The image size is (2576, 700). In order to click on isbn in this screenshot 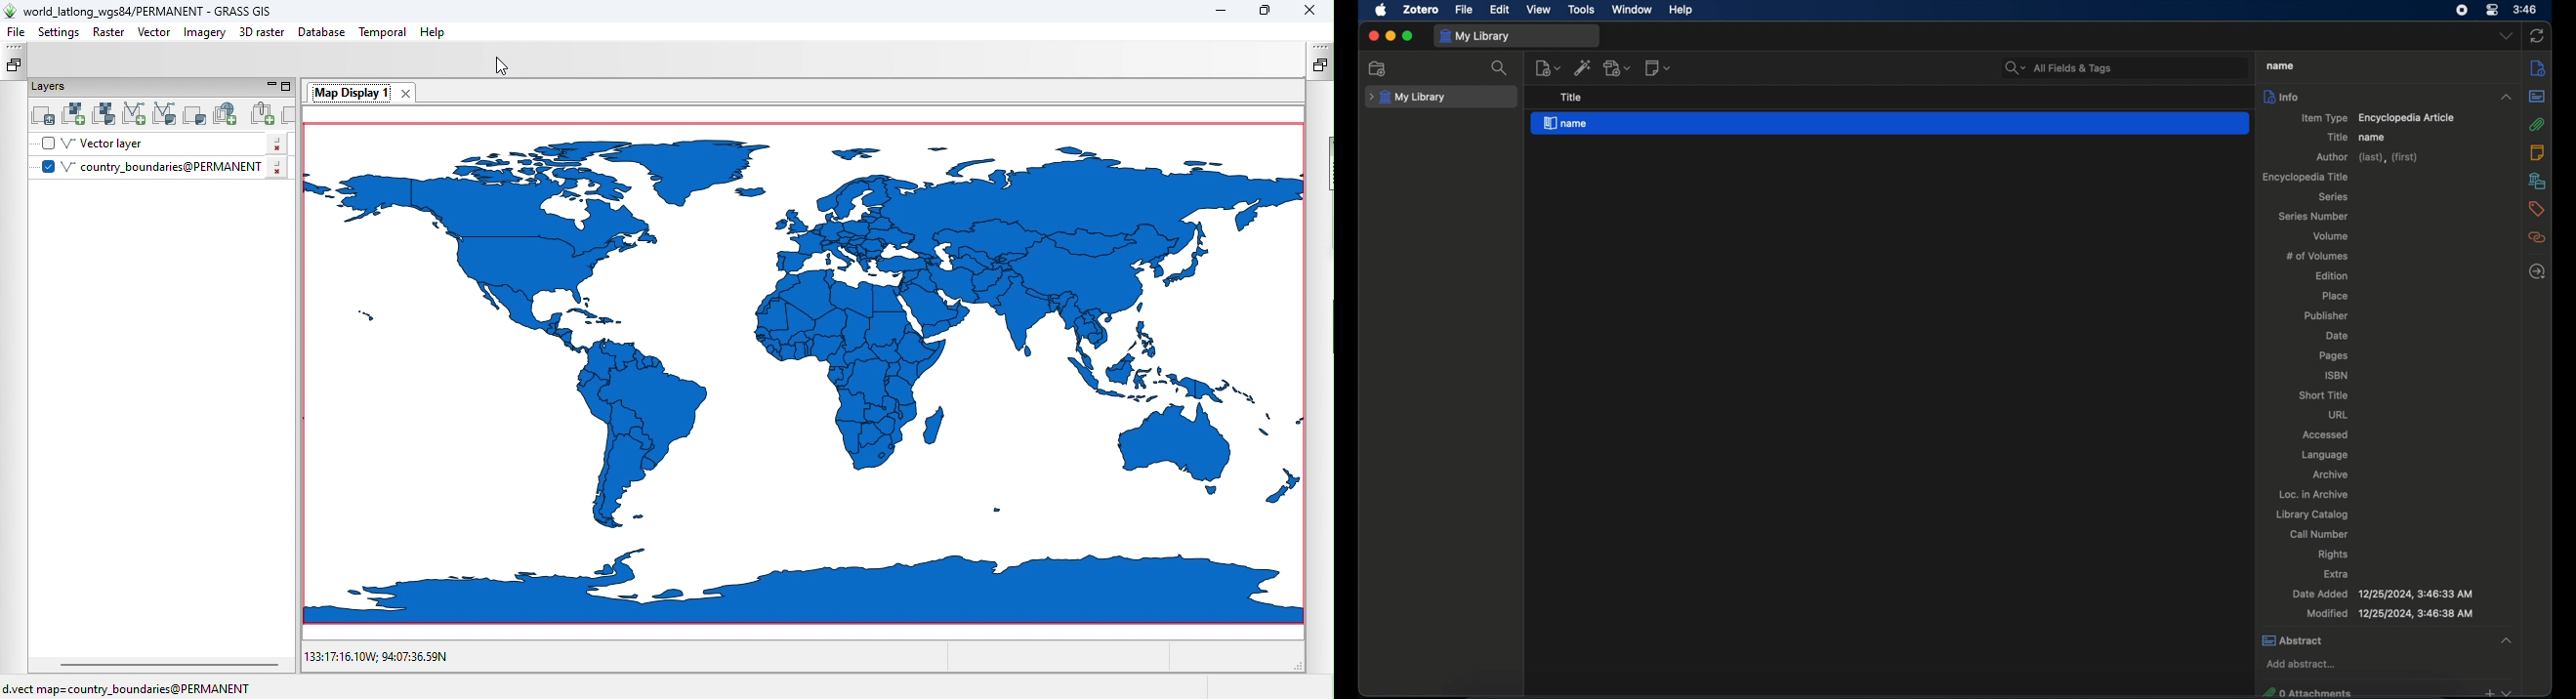, I will do `click(2337, 375)`.